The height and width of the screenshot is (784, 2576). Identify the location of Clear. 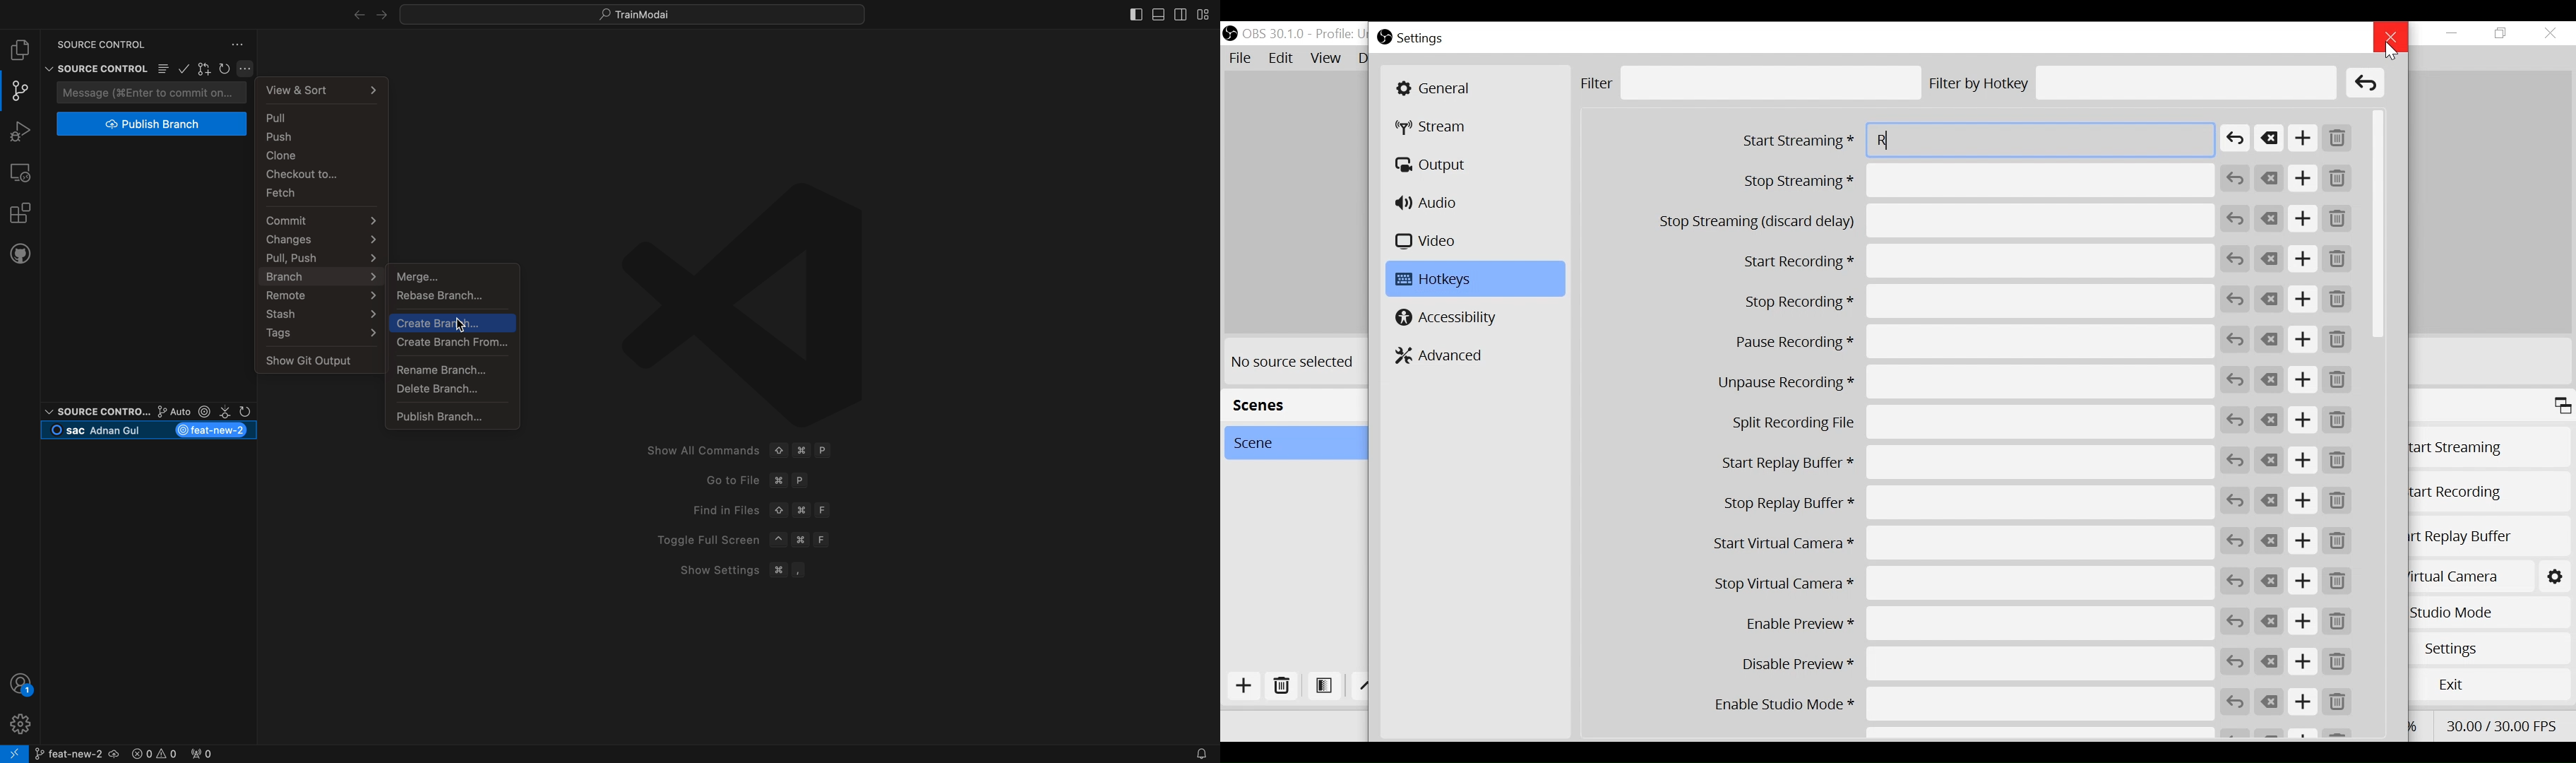
(2272, 540).